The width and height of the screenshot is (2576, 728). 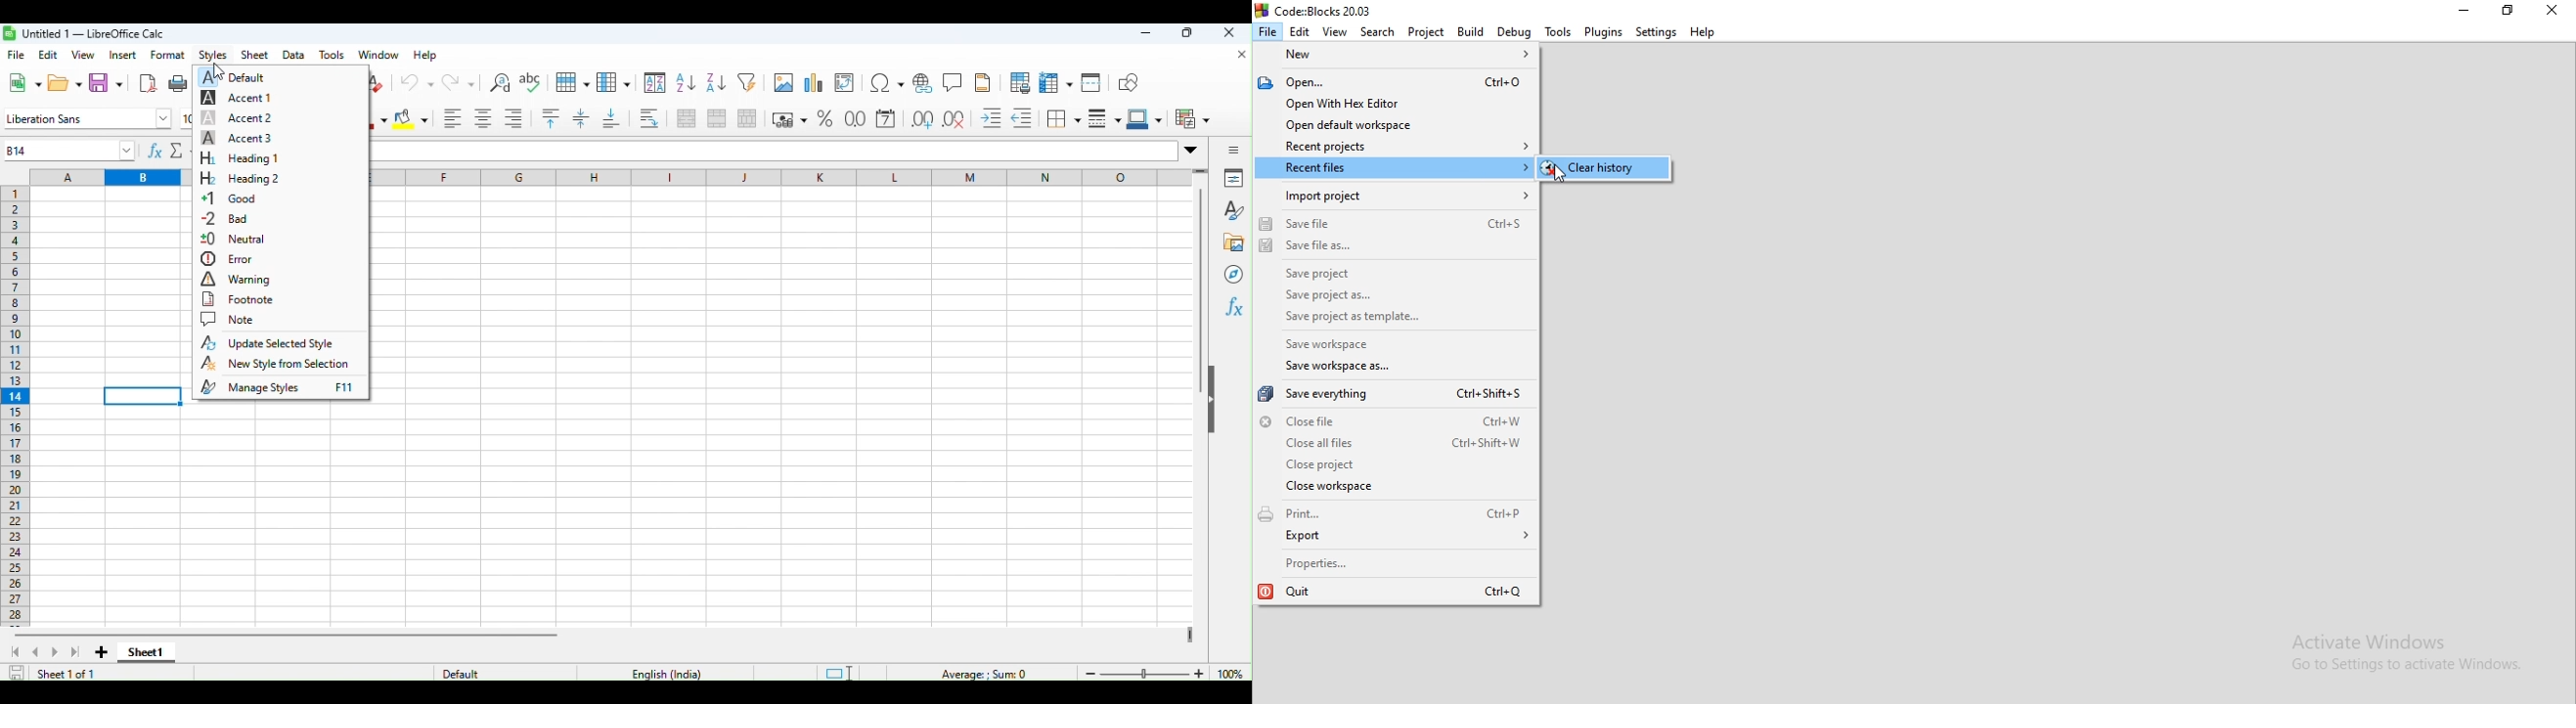 I want to click on Spelling, so click(x=531, y=81).